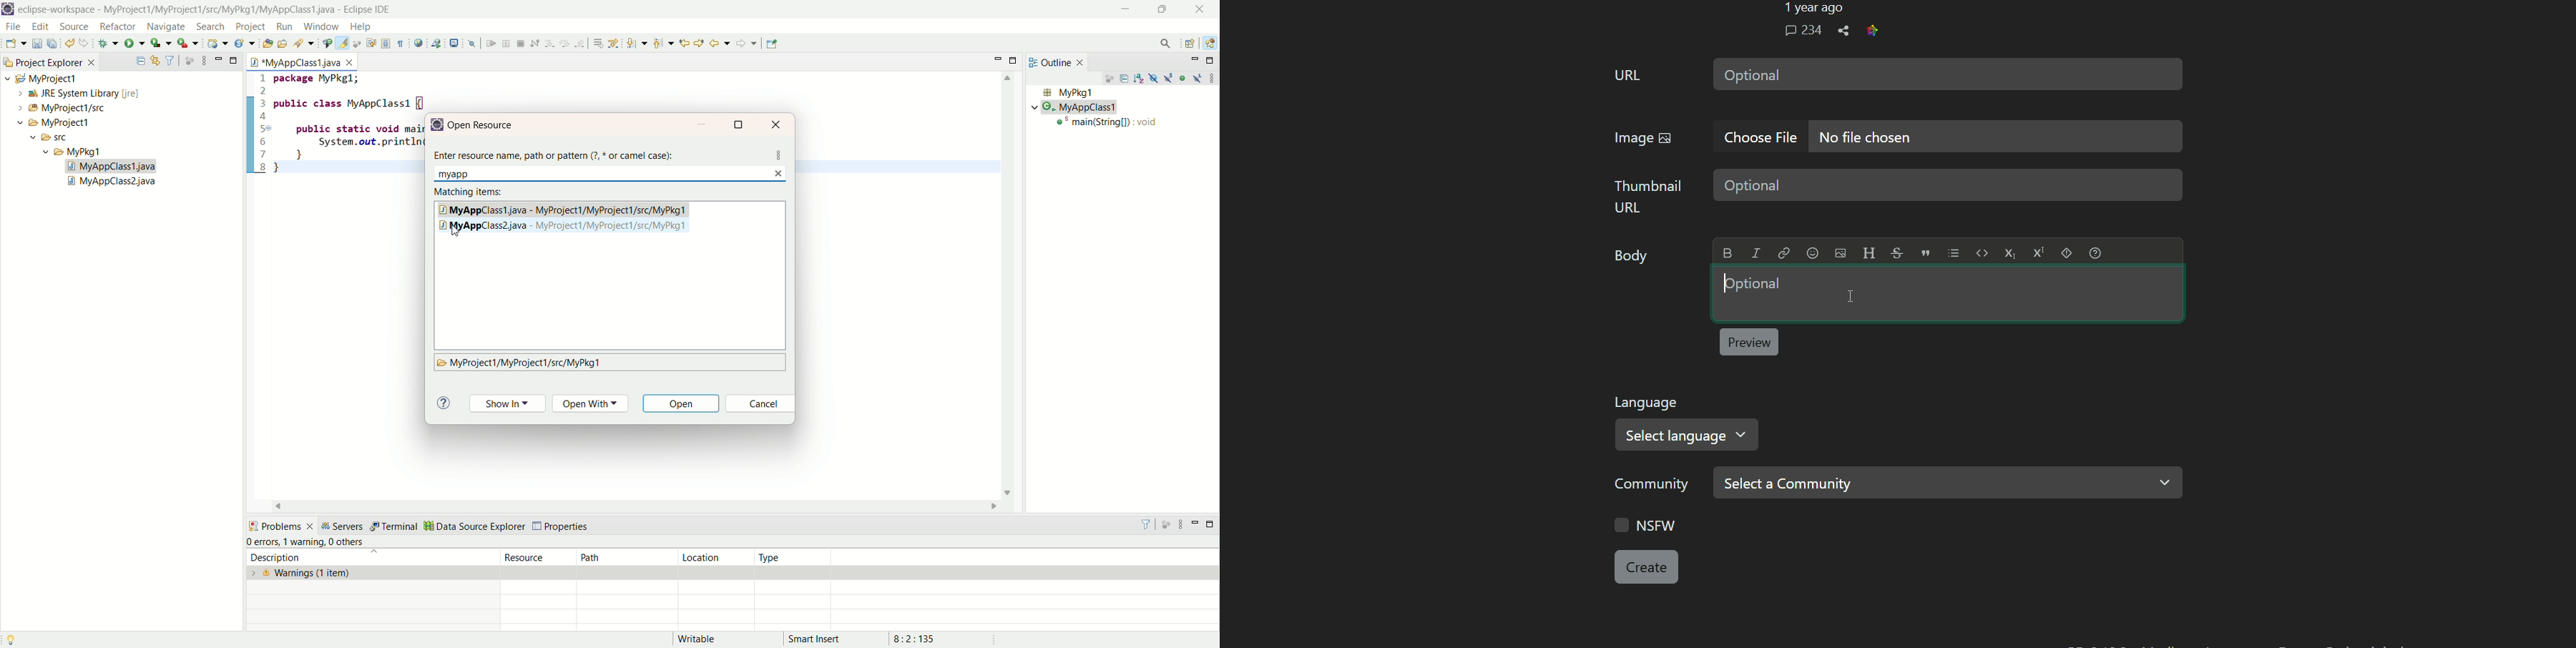 Image resolution: width=2576 pixels, height=672 pixels. What do you see at coordinates (326, 43) in the screenshot?
I see `toggle breadcrumb` at bounding box center [326, 43].